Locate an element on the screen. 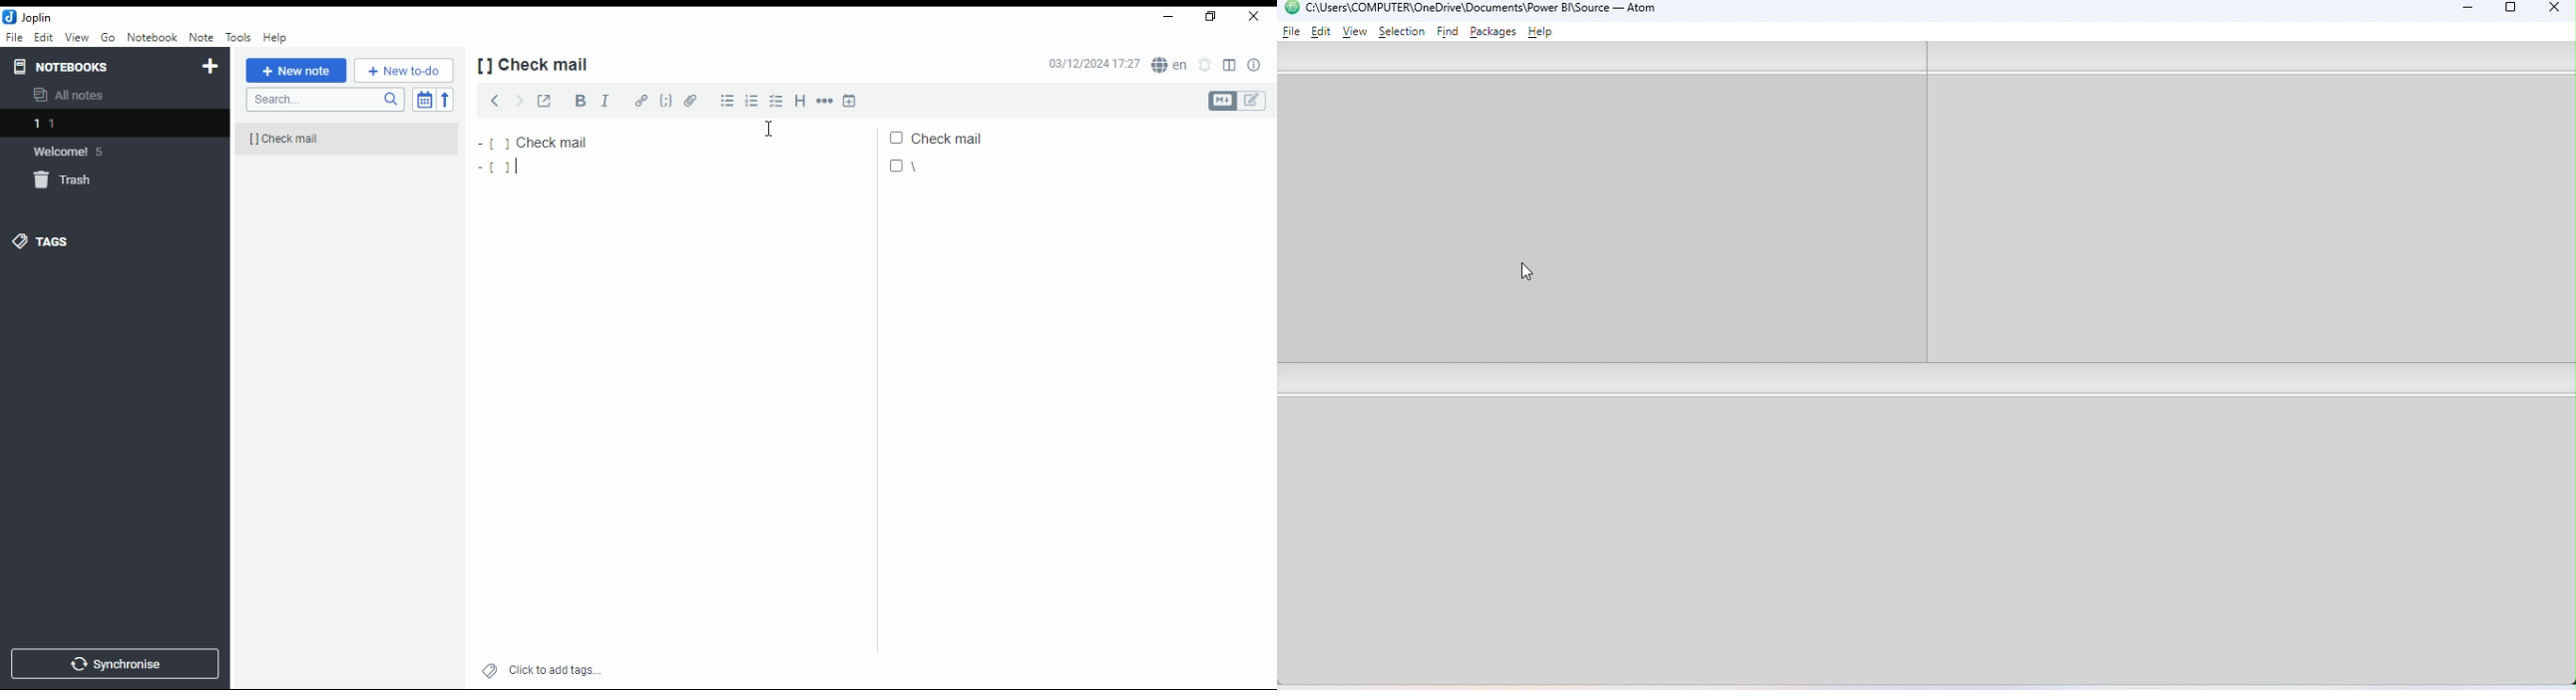  Help is located at coordinates (1543, 33).